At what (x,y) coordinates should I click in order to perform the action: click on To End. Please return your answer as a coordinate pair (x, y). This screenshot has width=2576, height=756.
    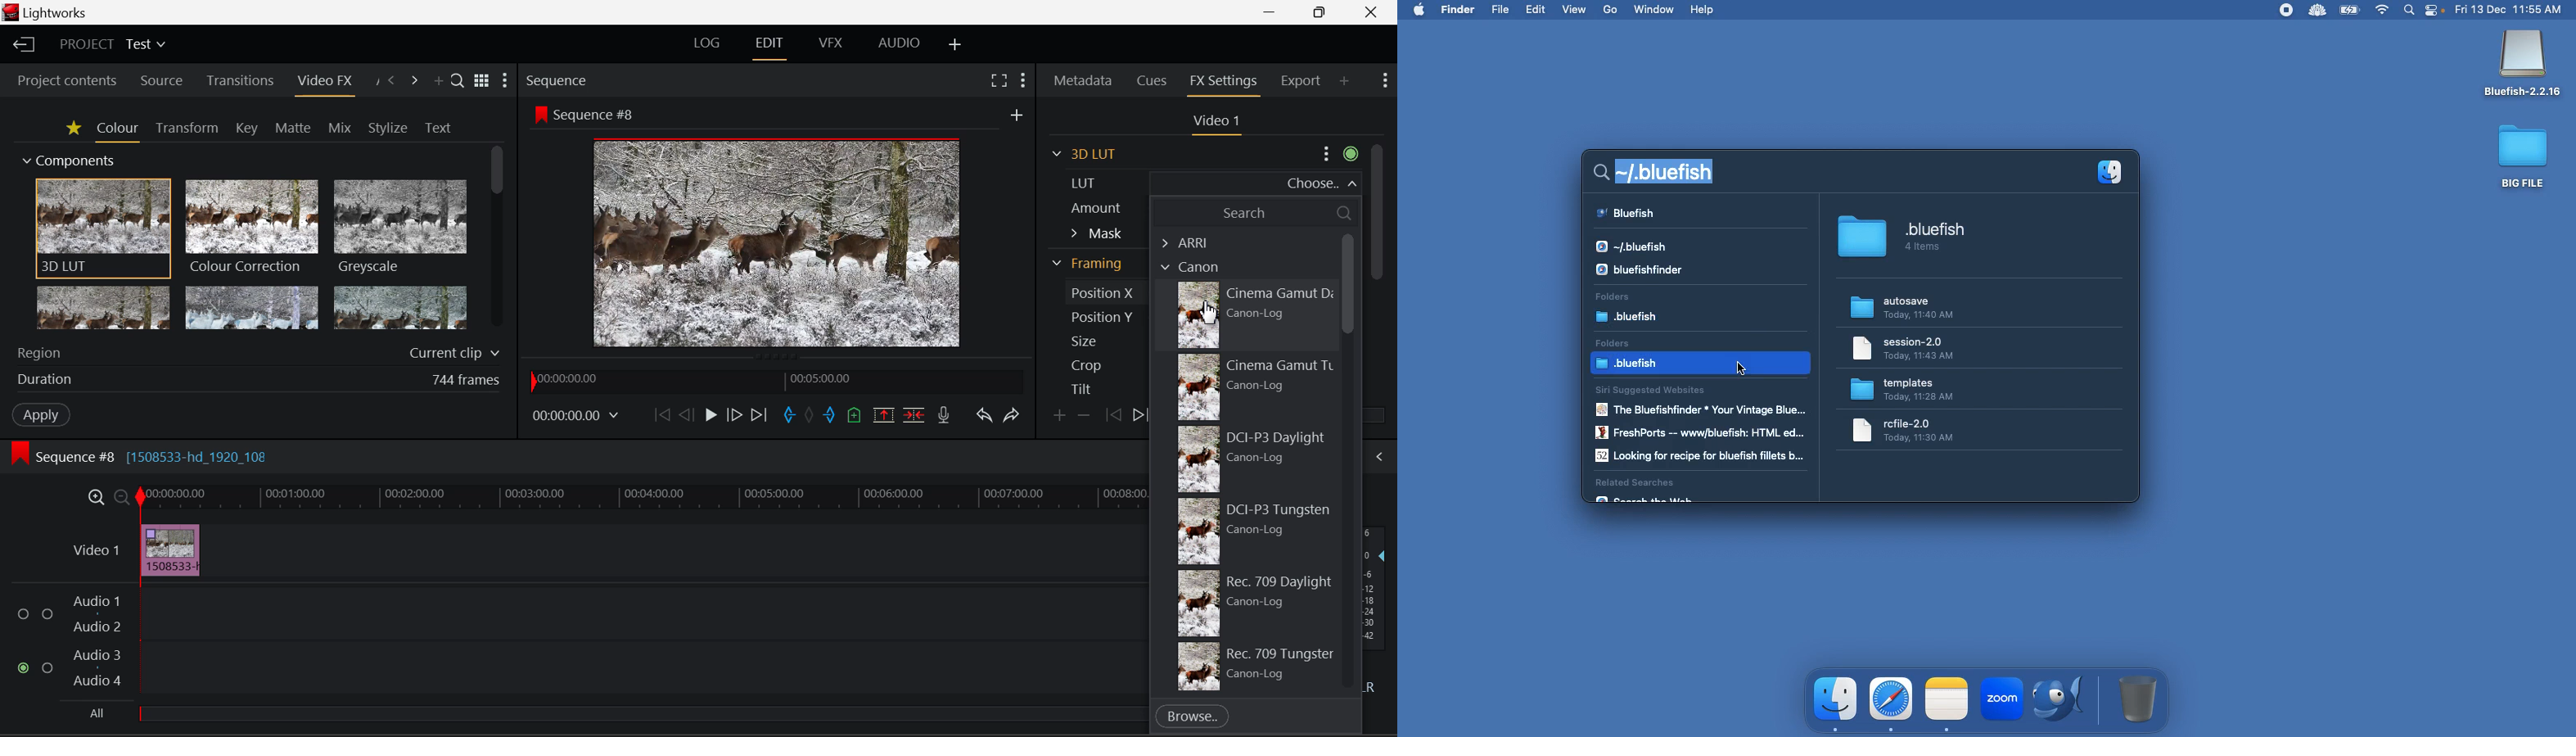
    Looking at the image, I should click on (760, 417).